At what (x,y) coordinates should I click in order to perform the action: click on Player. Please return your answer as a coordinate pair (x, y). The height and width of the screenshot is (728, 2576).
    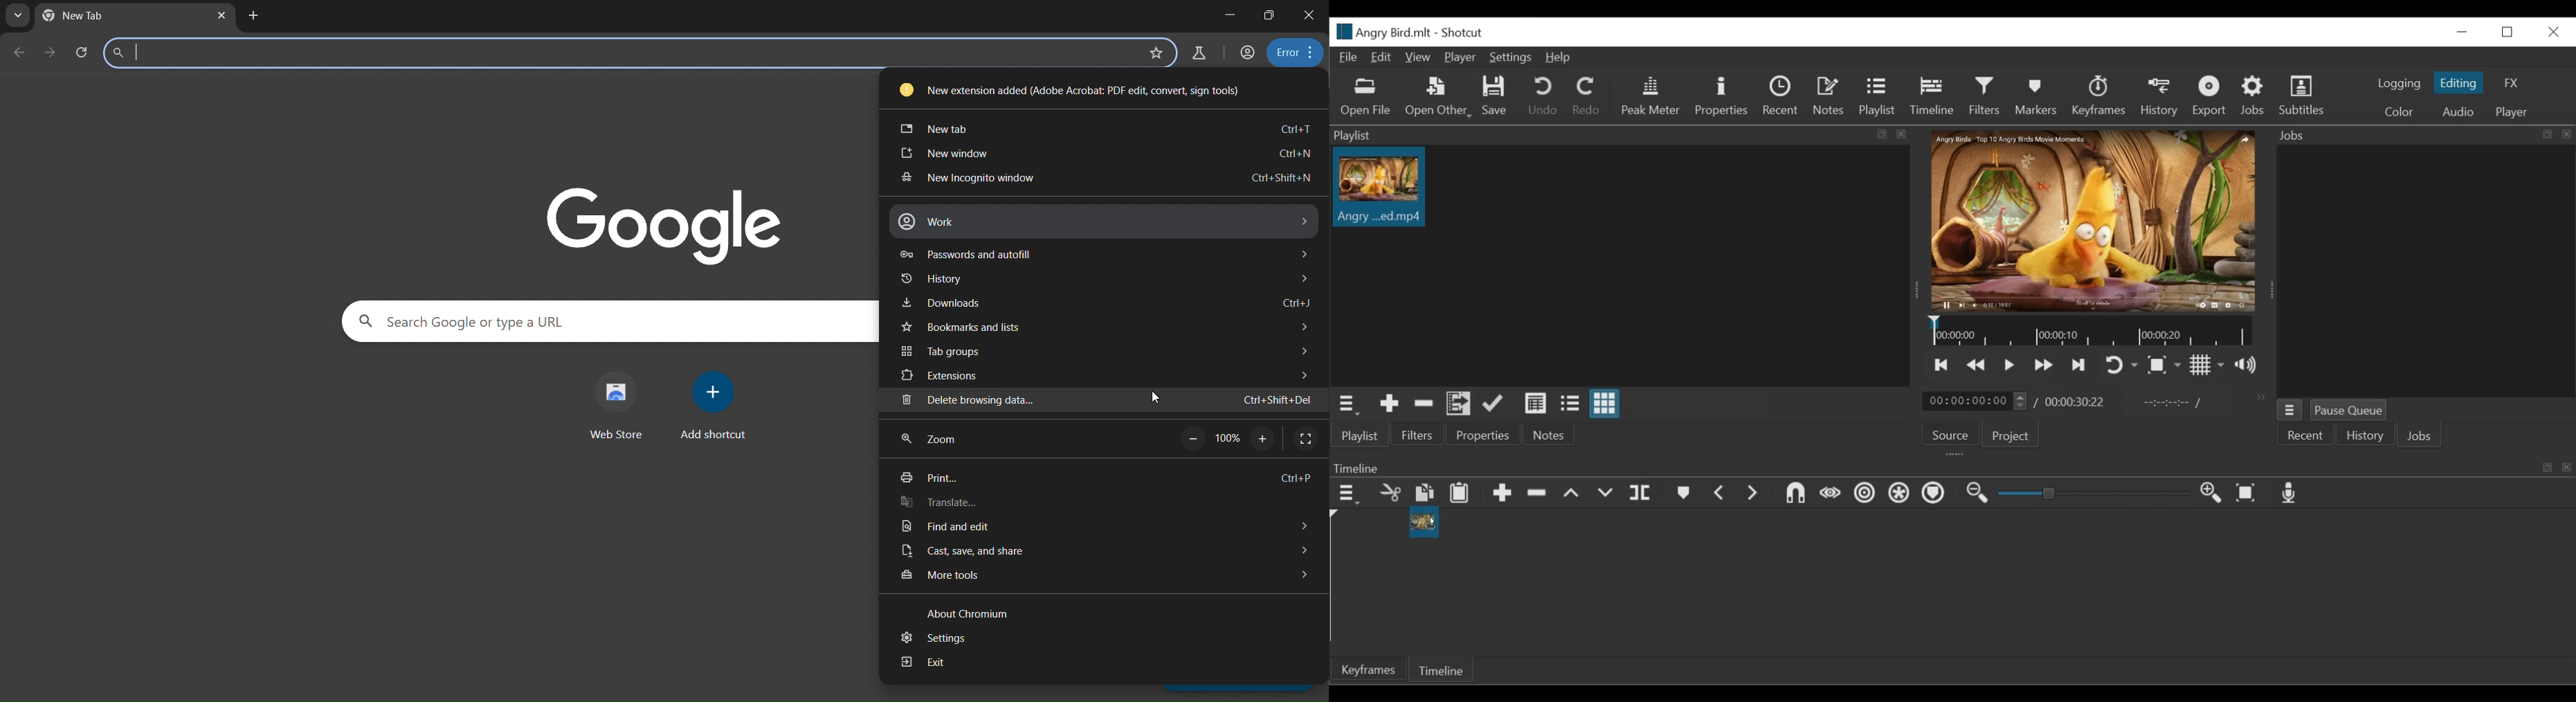
    Looking at the image, I should click on (1460, 56).